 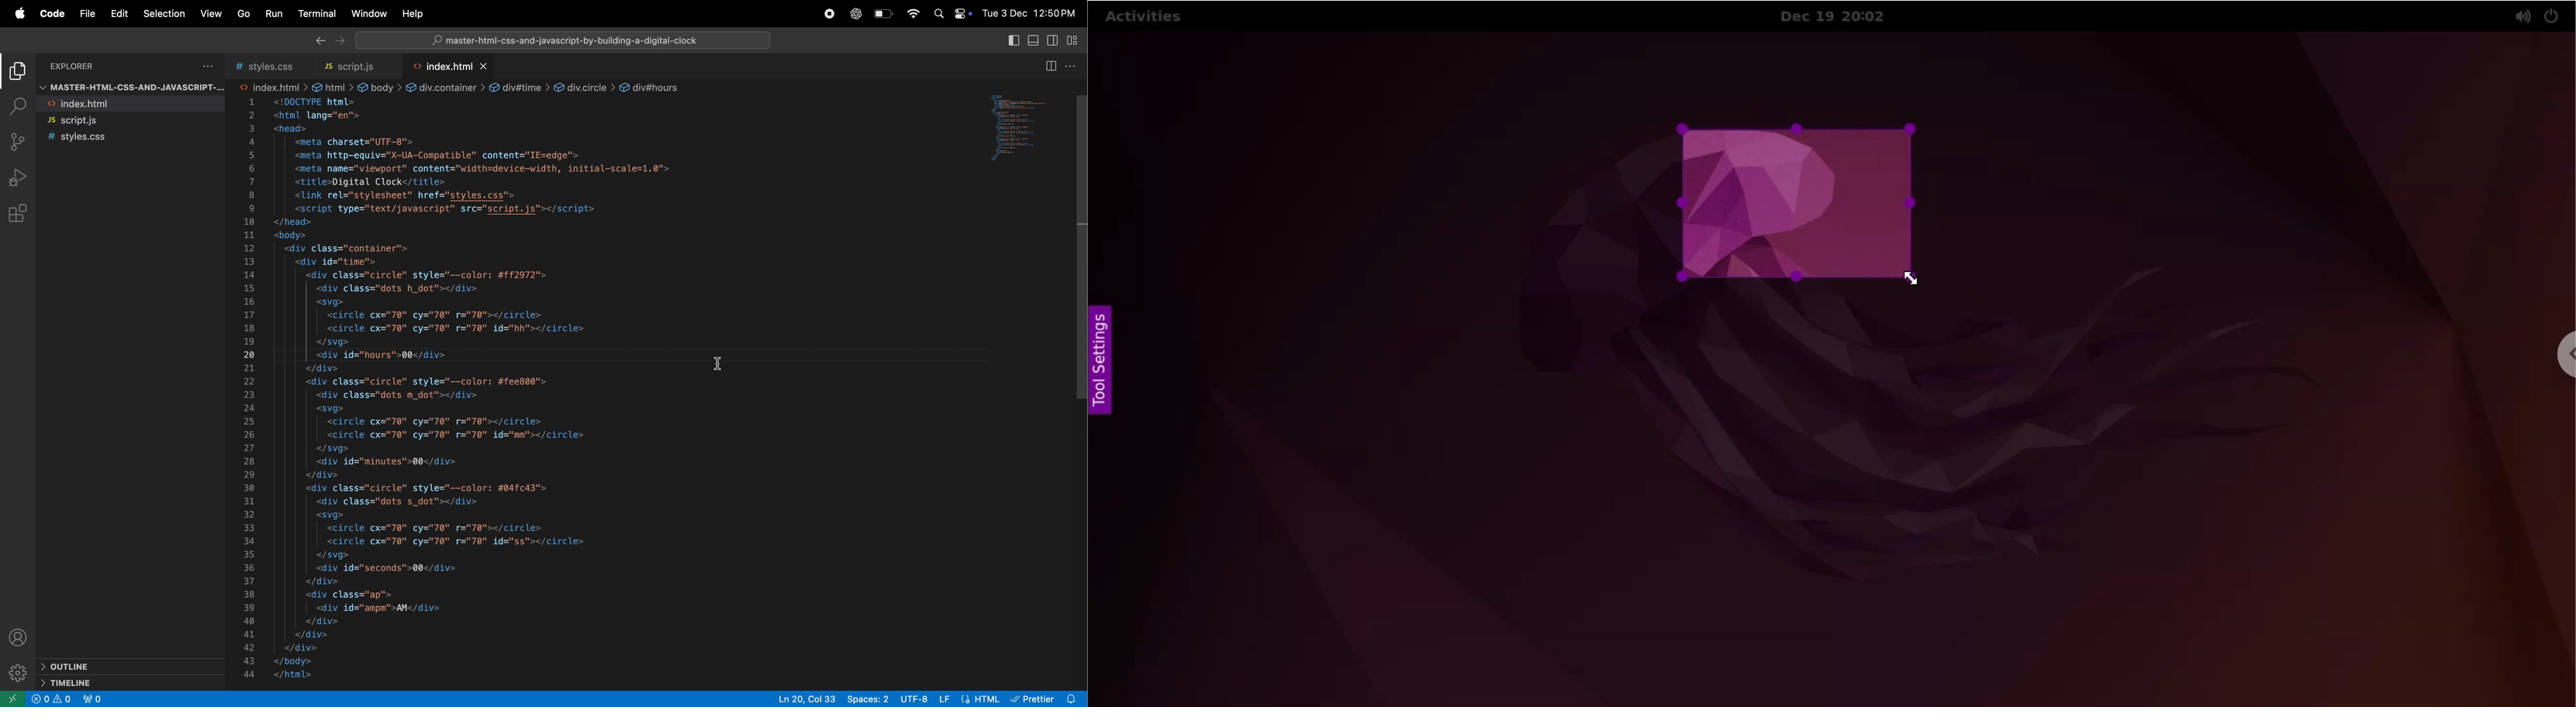 What do you see at coordinates (1075, 40) in the screenshot?
I see `customize lay out` at bounding box center [1075, 40].